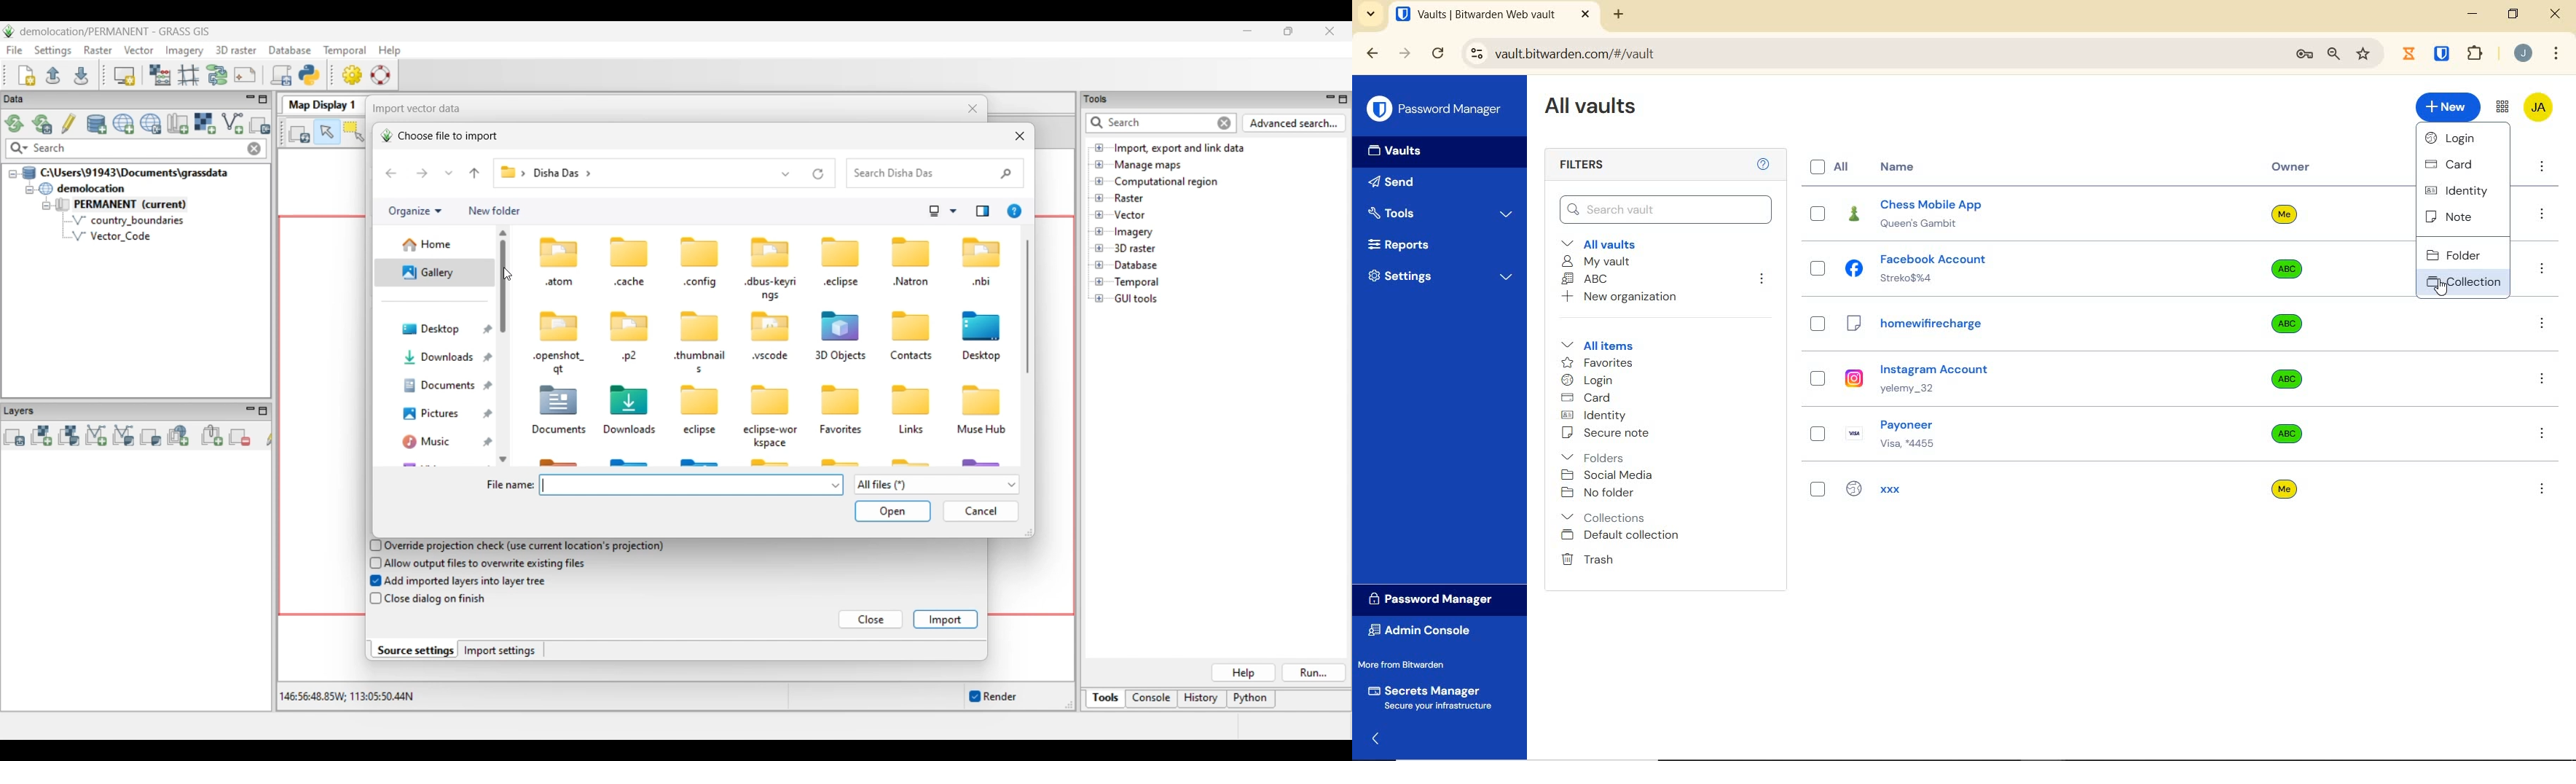  What do you see at coordinates (2022, 215) in the screenshot?
I see `chess mobile app` at bounding box center [2022, 215].